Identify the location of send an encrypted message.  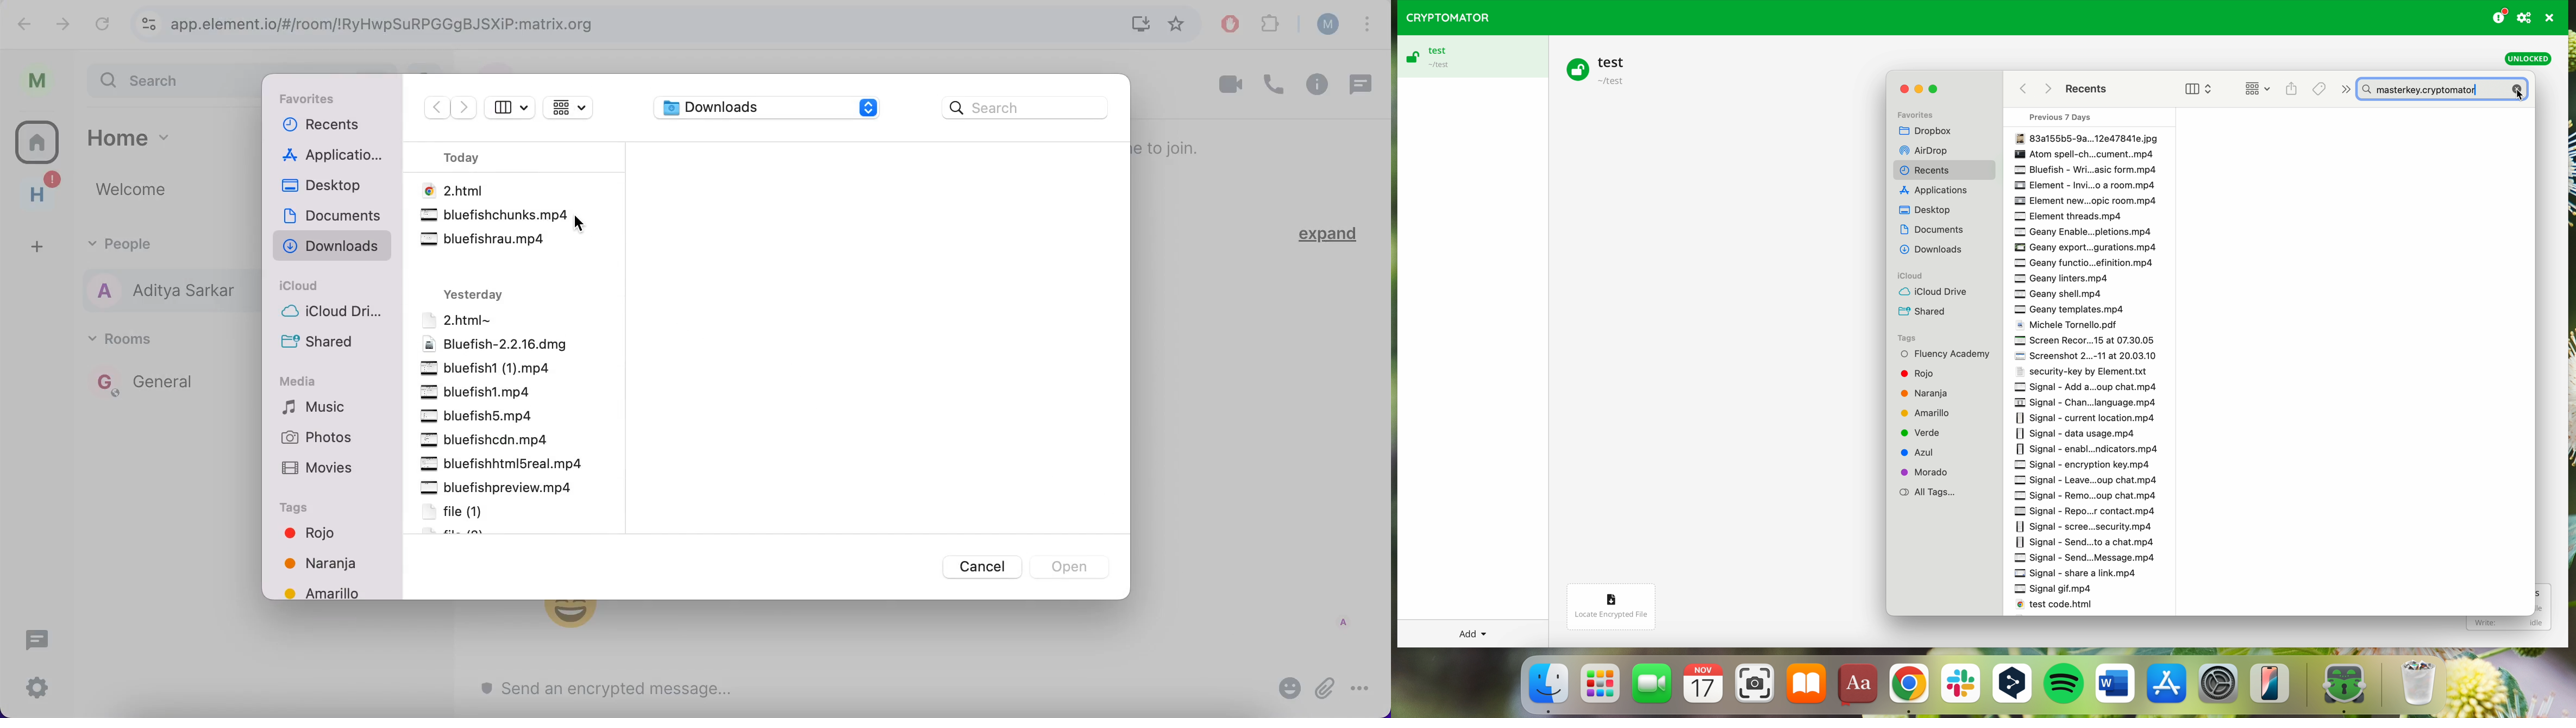
(830, 692).